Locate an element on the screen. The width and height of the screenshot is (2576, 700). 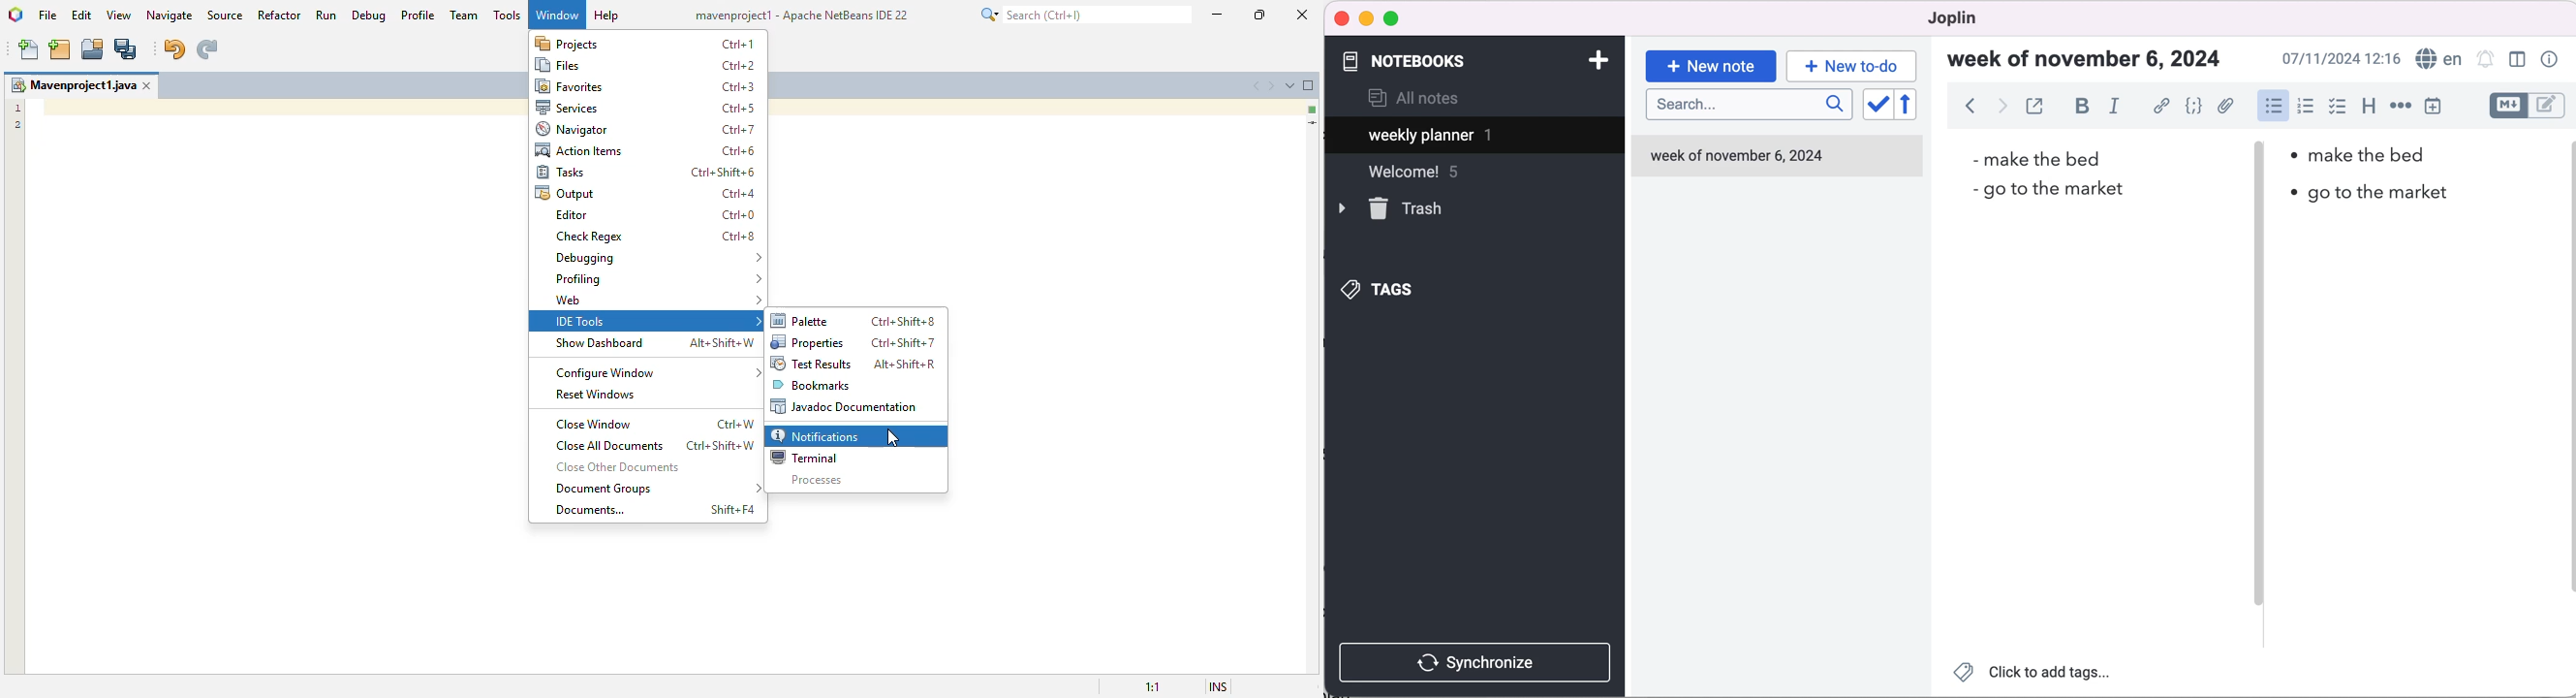
close is located at coordinates (1342, 18).